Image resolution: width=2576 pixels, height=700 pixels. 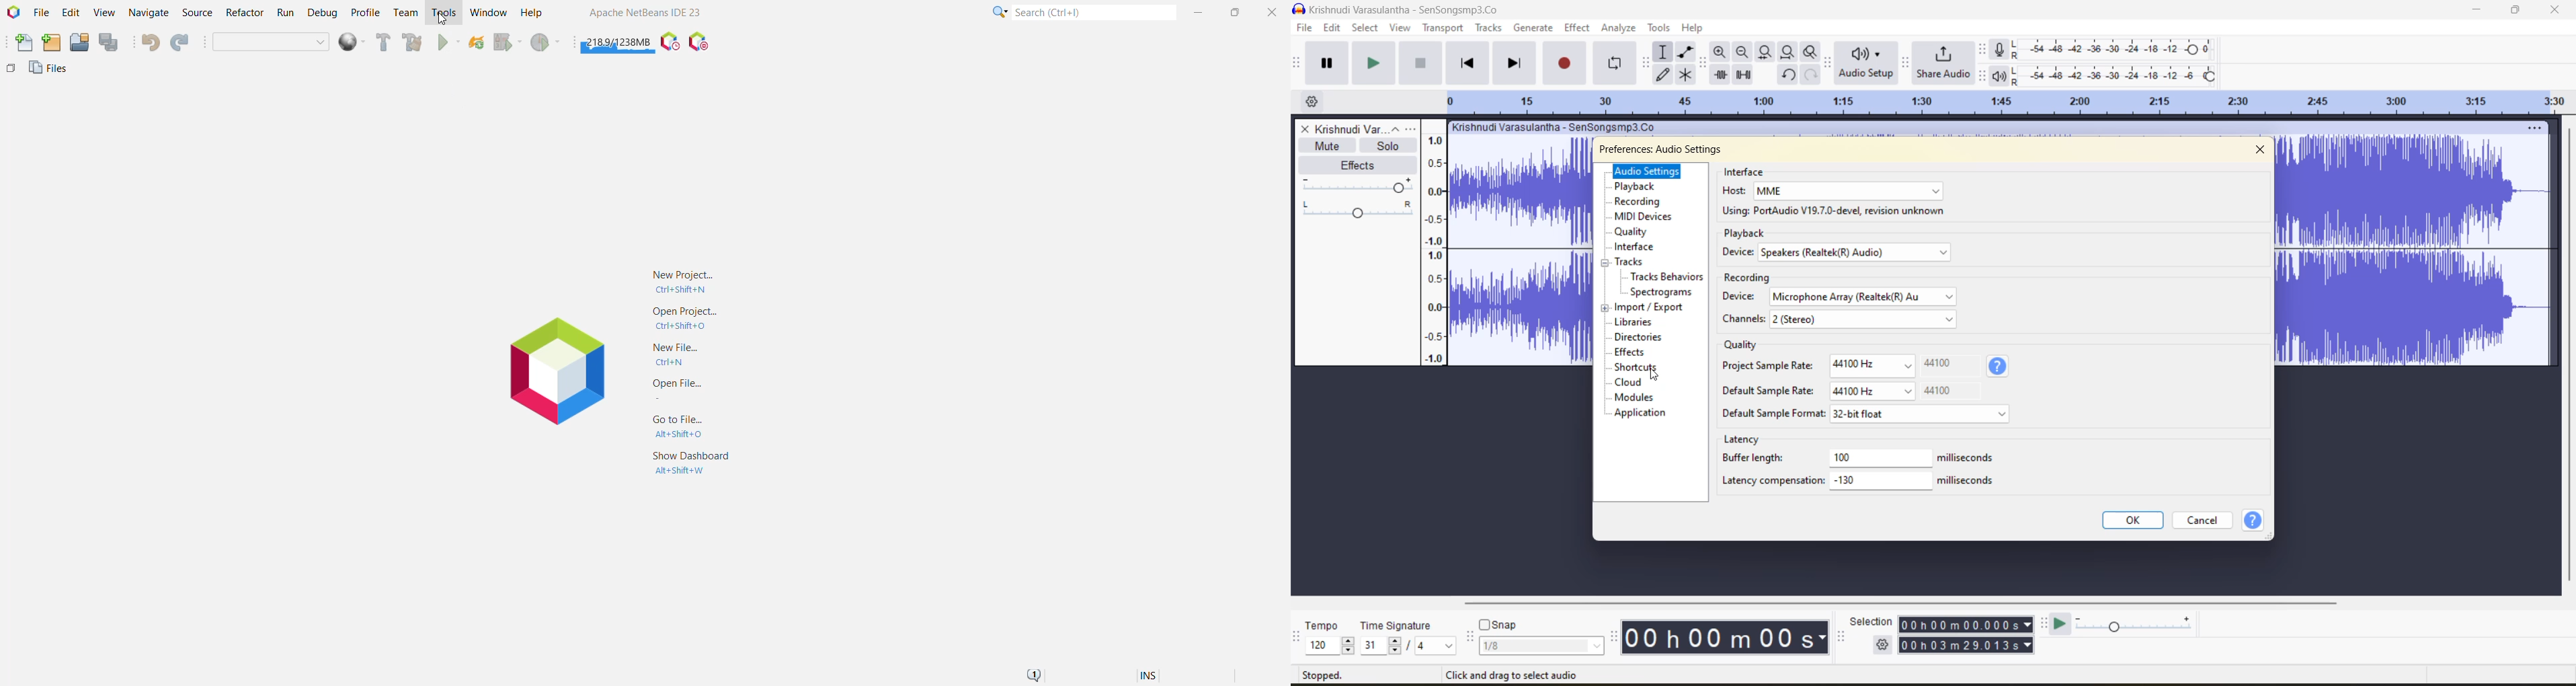 I want to click on directories, so click(x=1643, y=338).